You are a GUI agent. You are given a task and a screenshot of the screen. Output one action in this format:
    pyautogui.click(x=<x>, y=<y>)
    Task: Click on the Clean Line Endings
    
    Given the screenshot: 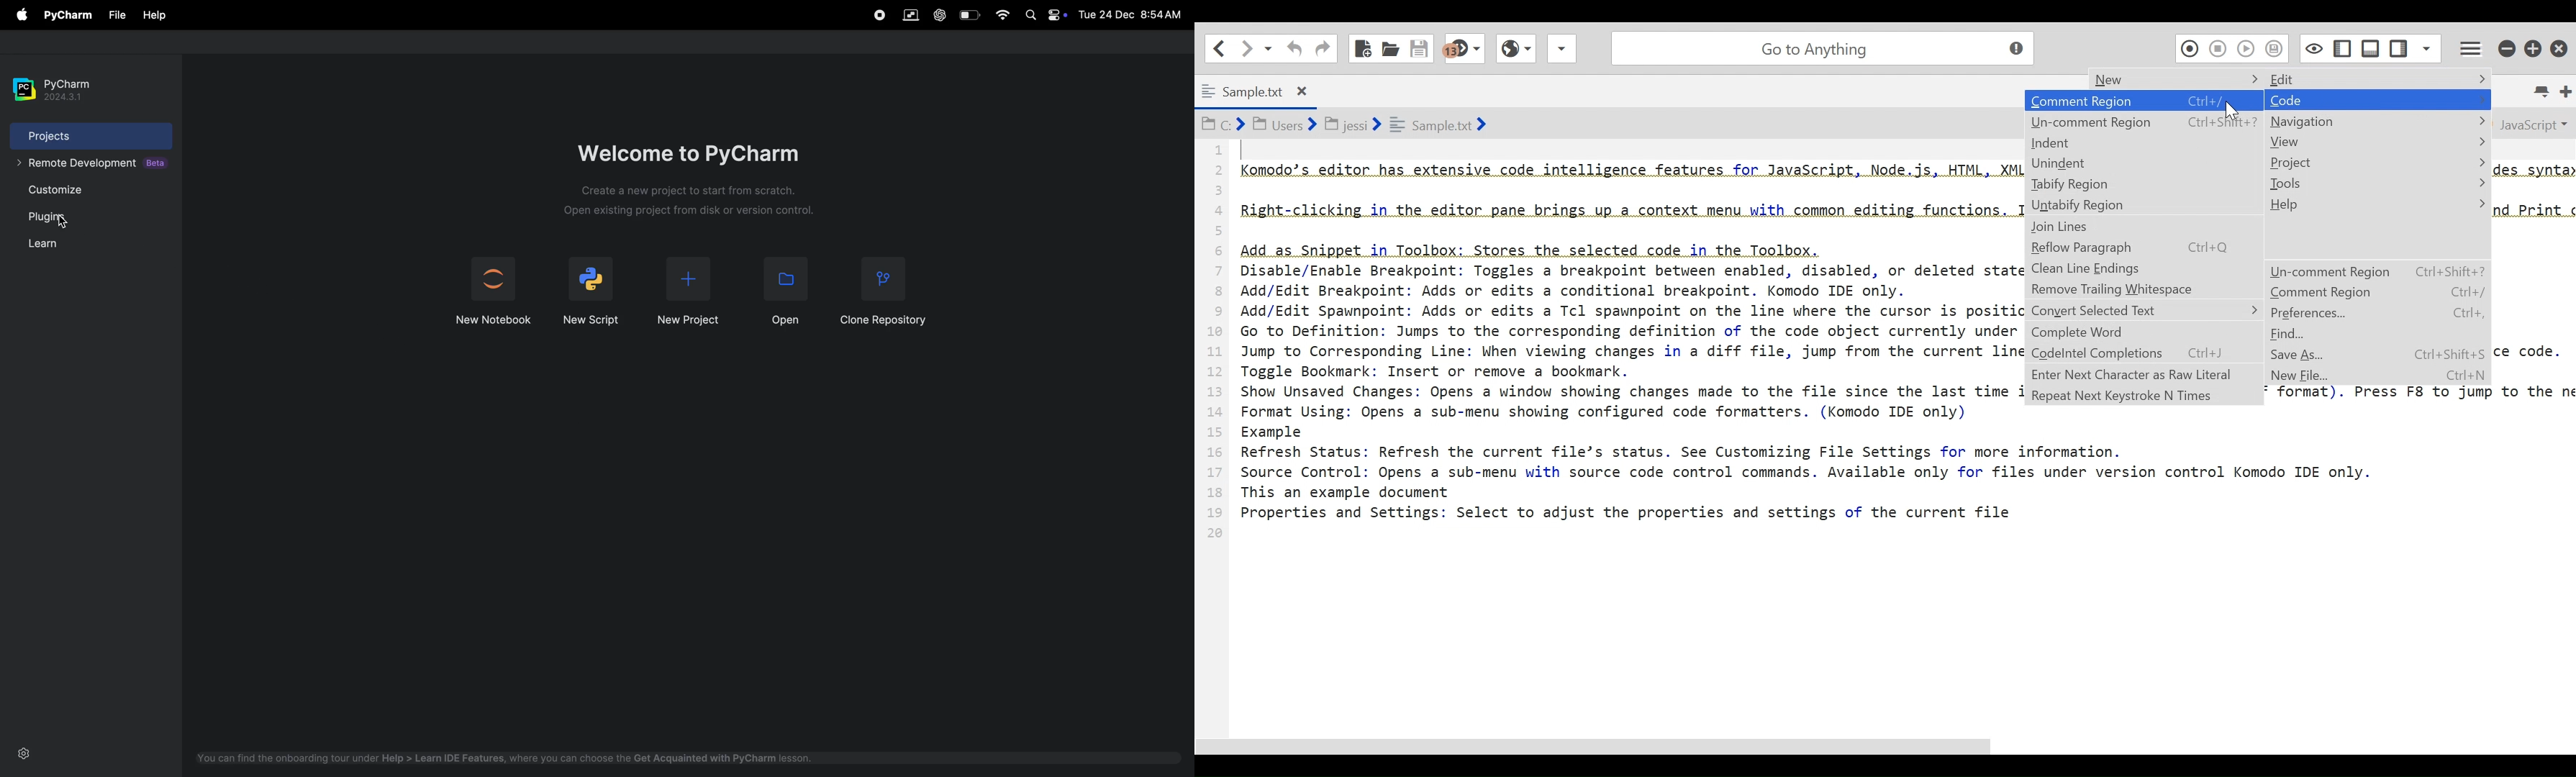 What is the action you would take?
    pyautogui.click(x=2143, y=269)
    